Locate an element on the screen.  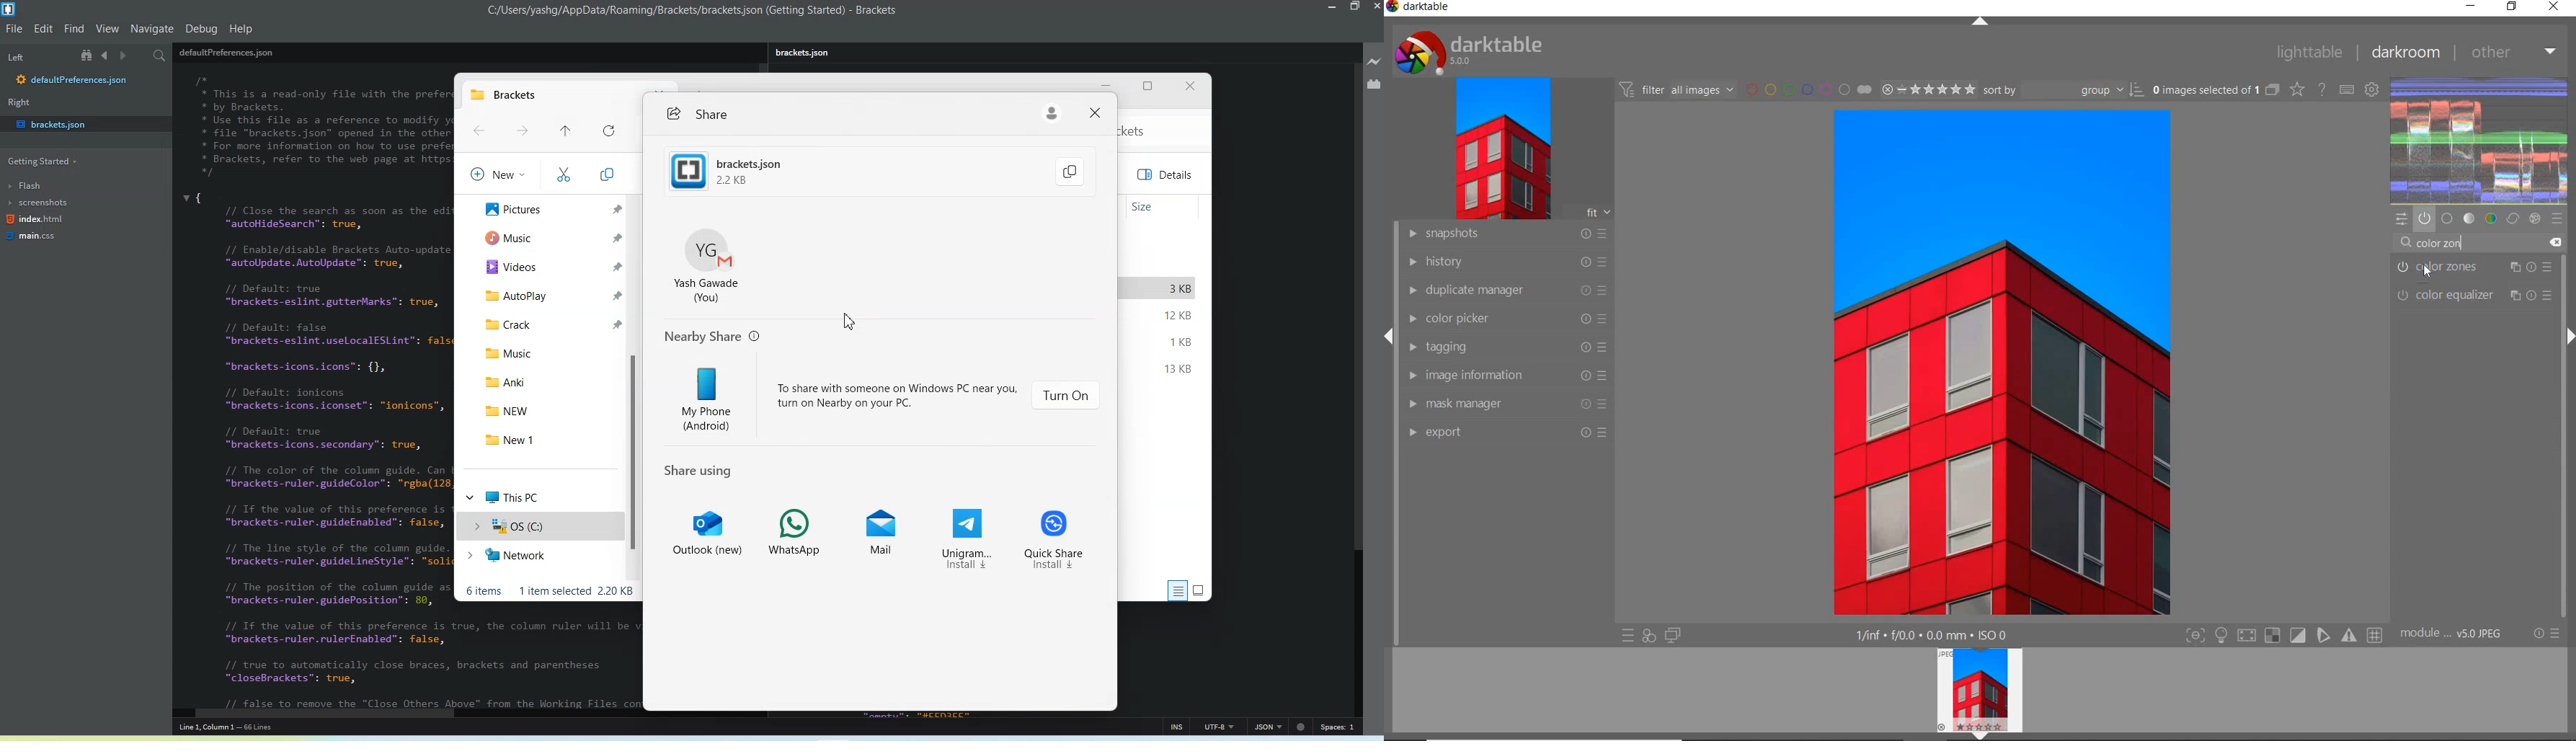
Mail is located at coordinates (878, 528).